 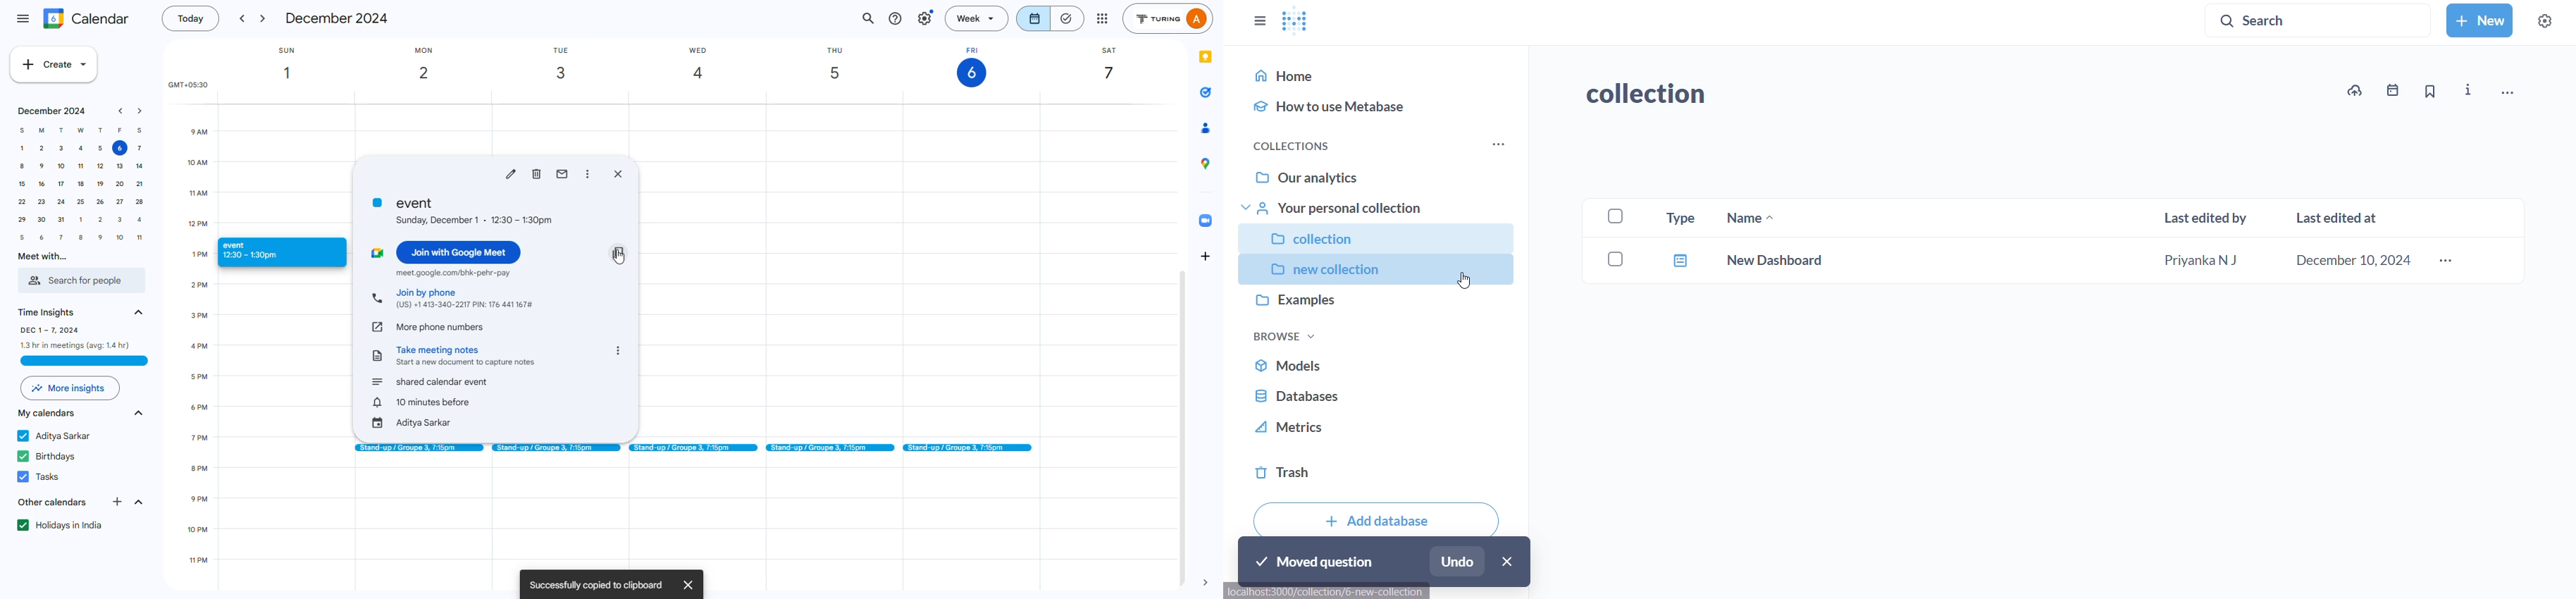 What do you see at coordinates (48, 413) in the screenshot?
I see `calendar` at bounding box center [48, 413].